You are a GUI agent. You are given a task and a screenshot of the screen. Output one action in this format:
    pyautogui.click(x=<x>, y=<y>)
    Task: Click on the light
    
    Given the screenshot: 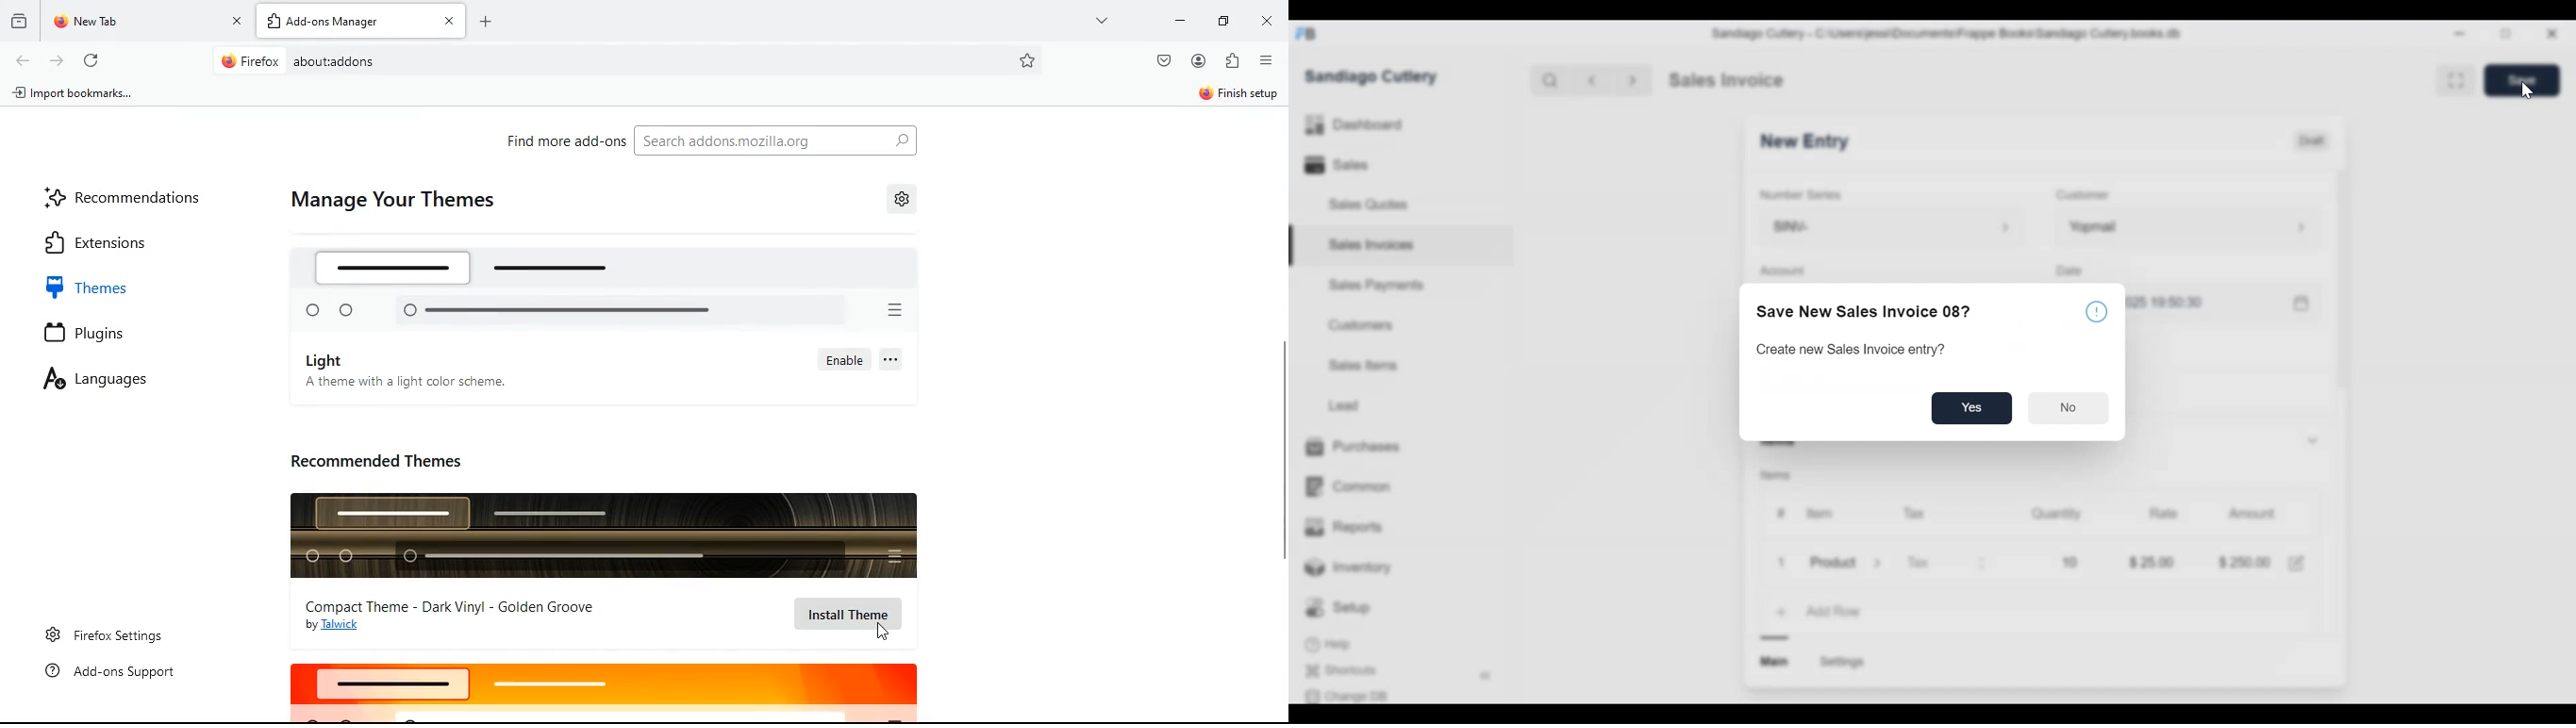 What is the action you would take?
    pyautogui.click(x=328, y=360)
    